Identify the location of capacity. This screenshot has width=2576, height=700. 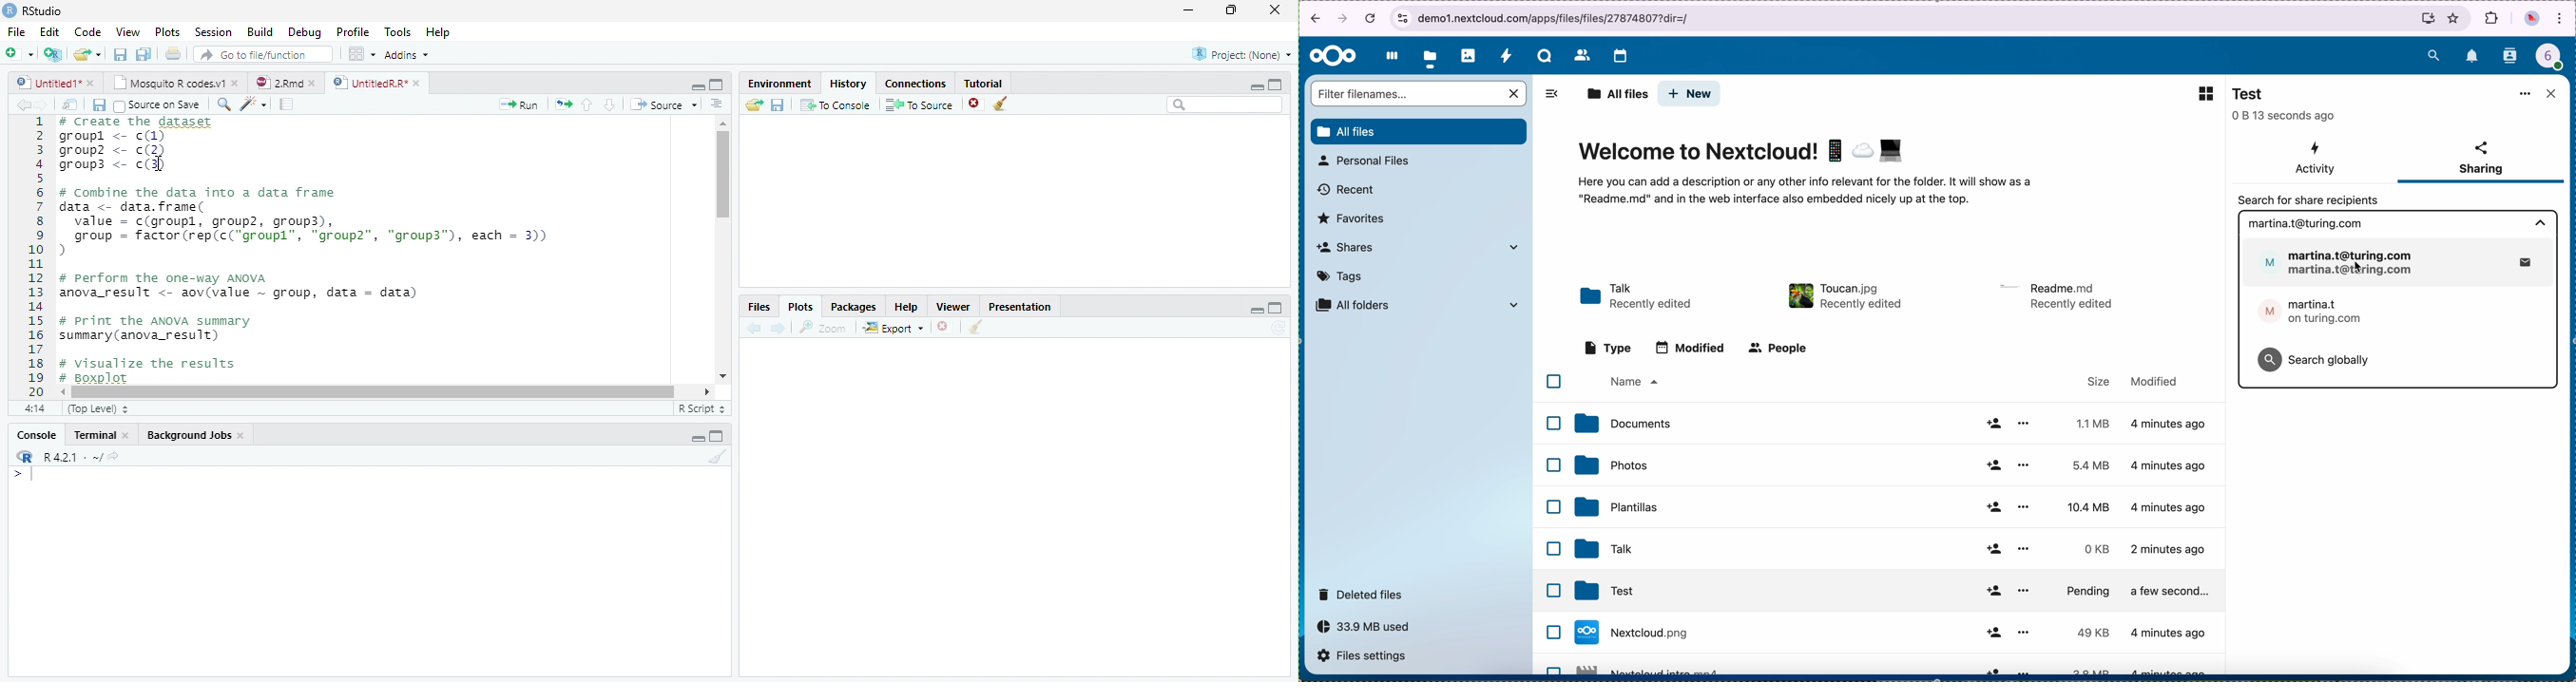
(1369, 630).